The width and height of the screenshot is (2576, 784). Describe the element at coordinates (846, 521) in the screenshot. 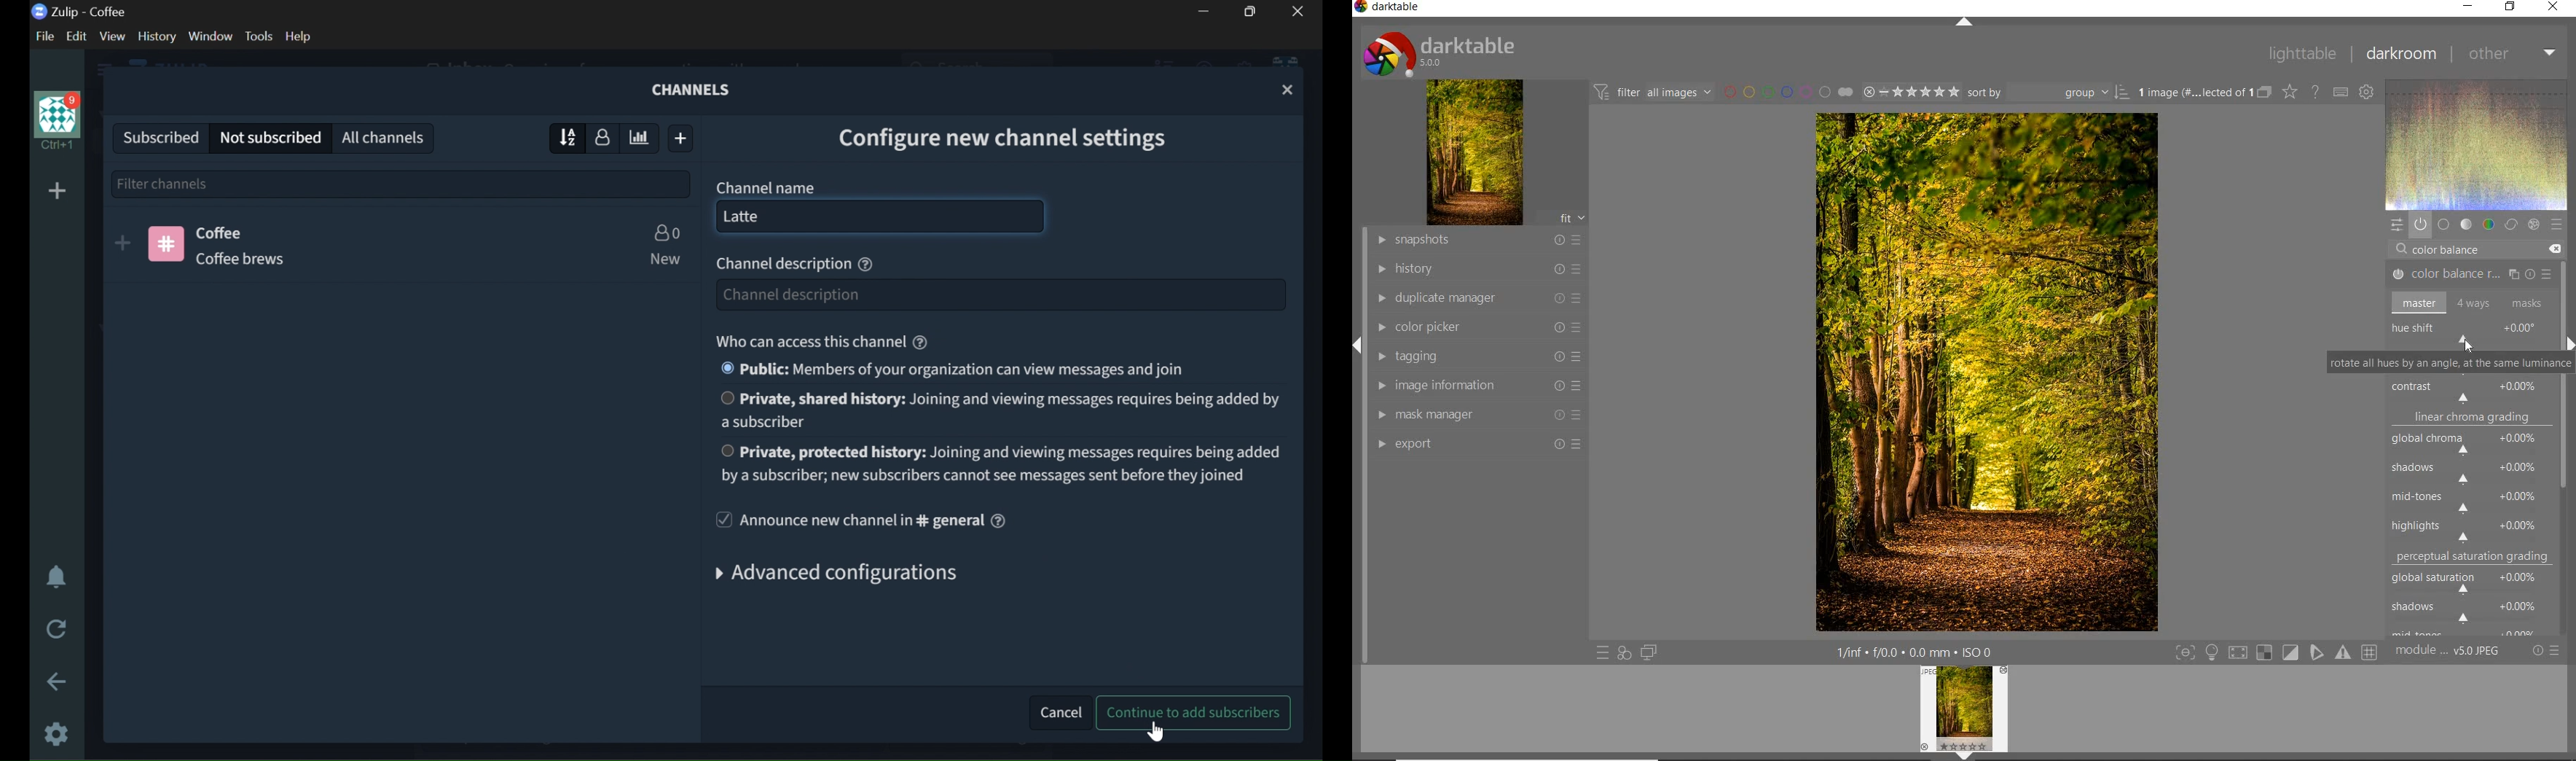

I see `ANNOUNCE NEW CHANNEL IN # GENERAL` at that location.